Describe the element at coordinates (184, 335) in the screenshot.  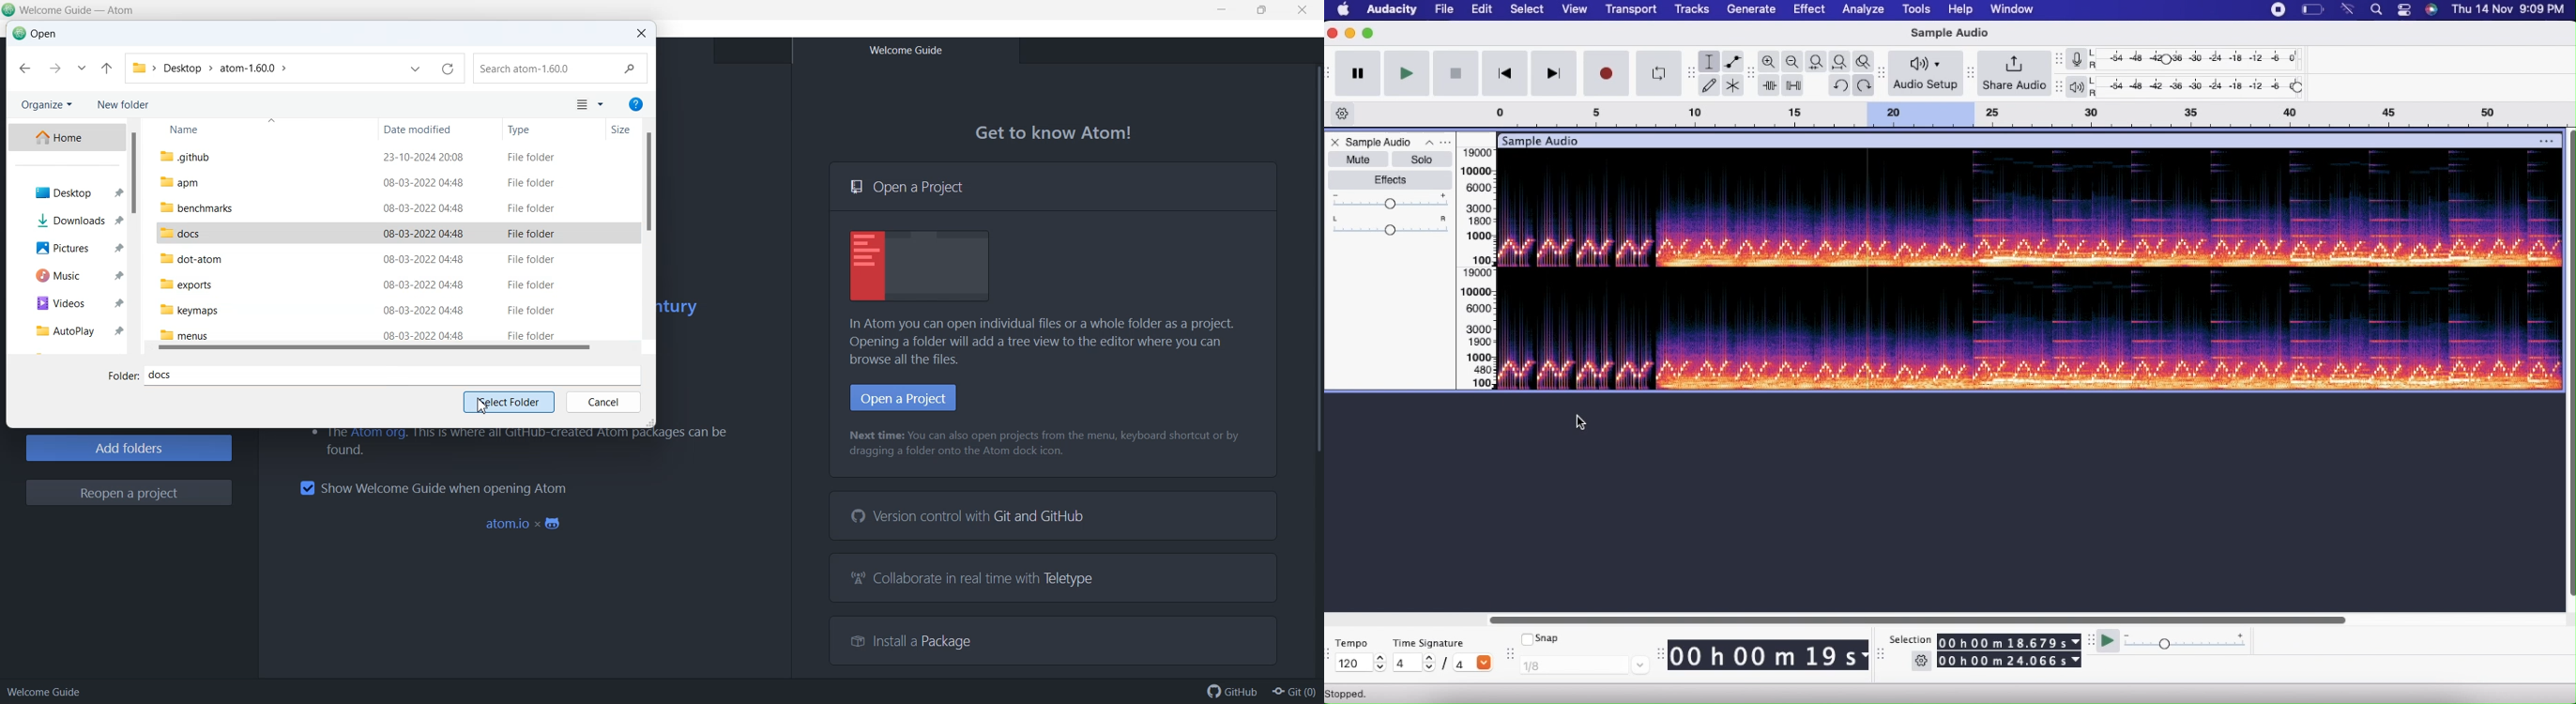
I see `menus` at that location.